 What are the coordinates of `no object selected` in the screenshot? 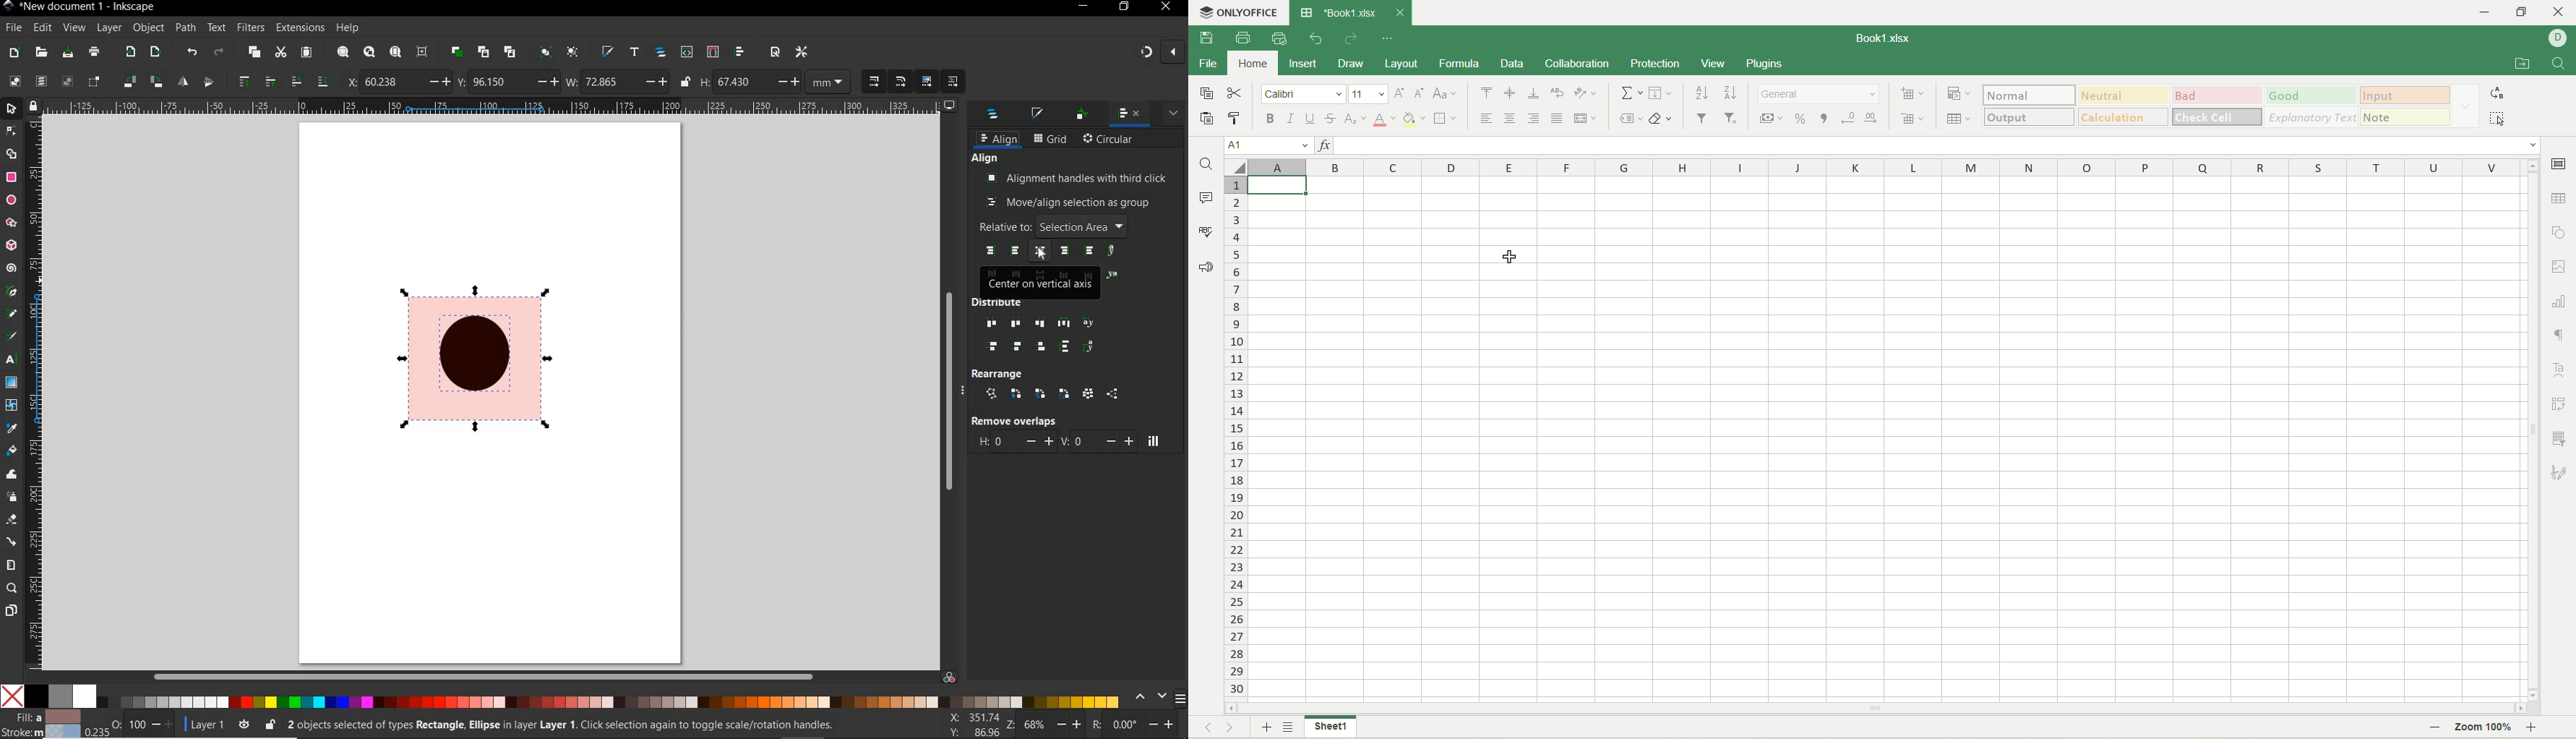 It's located at (578, 727).